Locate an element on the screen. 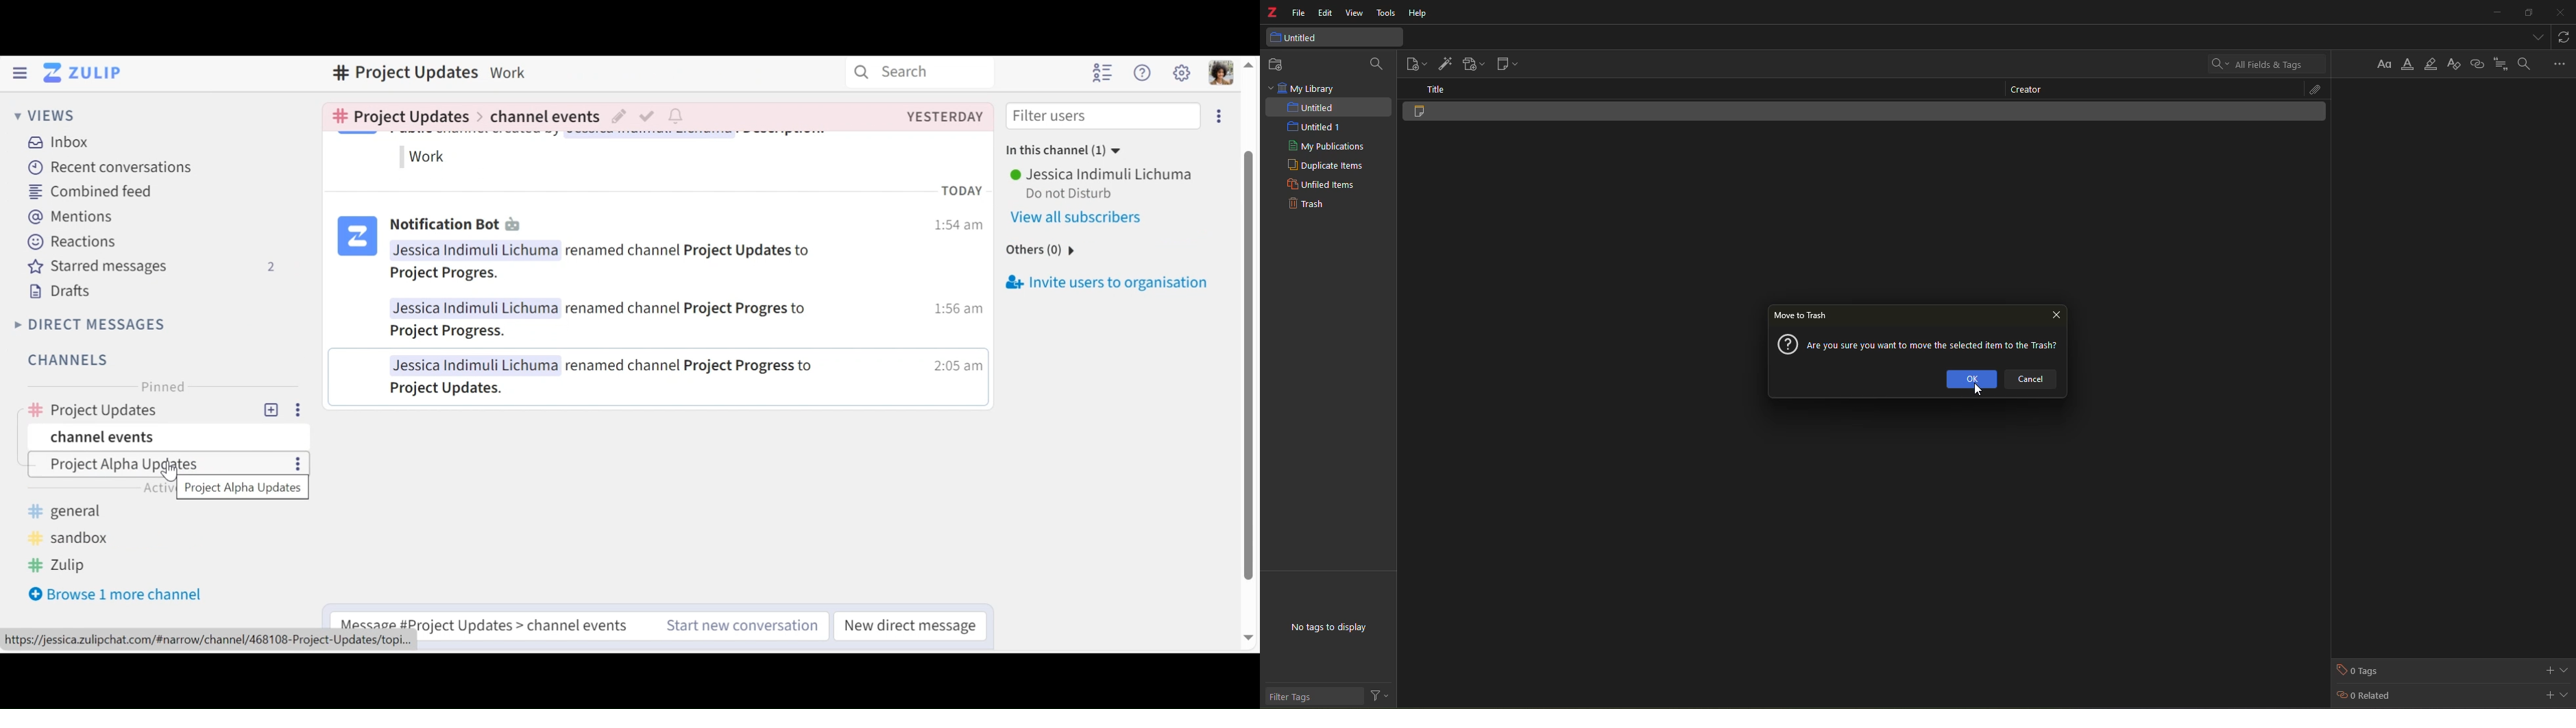 Image resolution: width=2576 pixels, height=728 pixels. Search is located at coordinates (902, 71).